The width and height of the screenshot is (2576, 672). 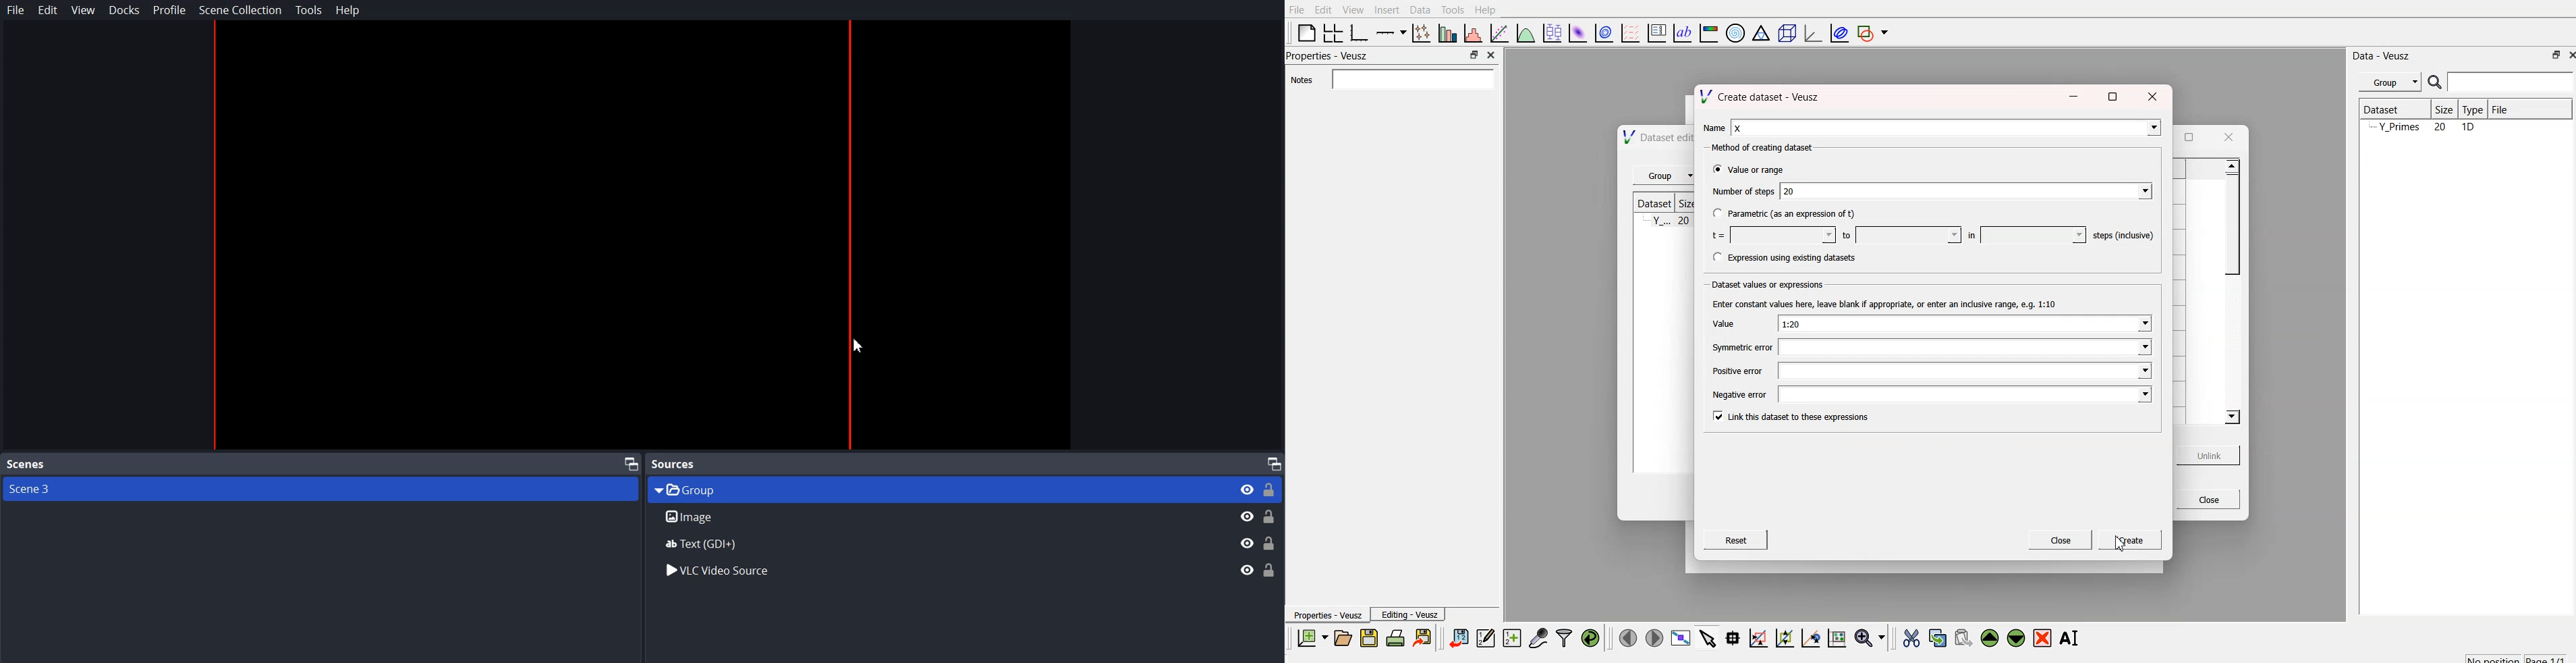 I want to click on scroll bar, so click(x=2231, y=219).